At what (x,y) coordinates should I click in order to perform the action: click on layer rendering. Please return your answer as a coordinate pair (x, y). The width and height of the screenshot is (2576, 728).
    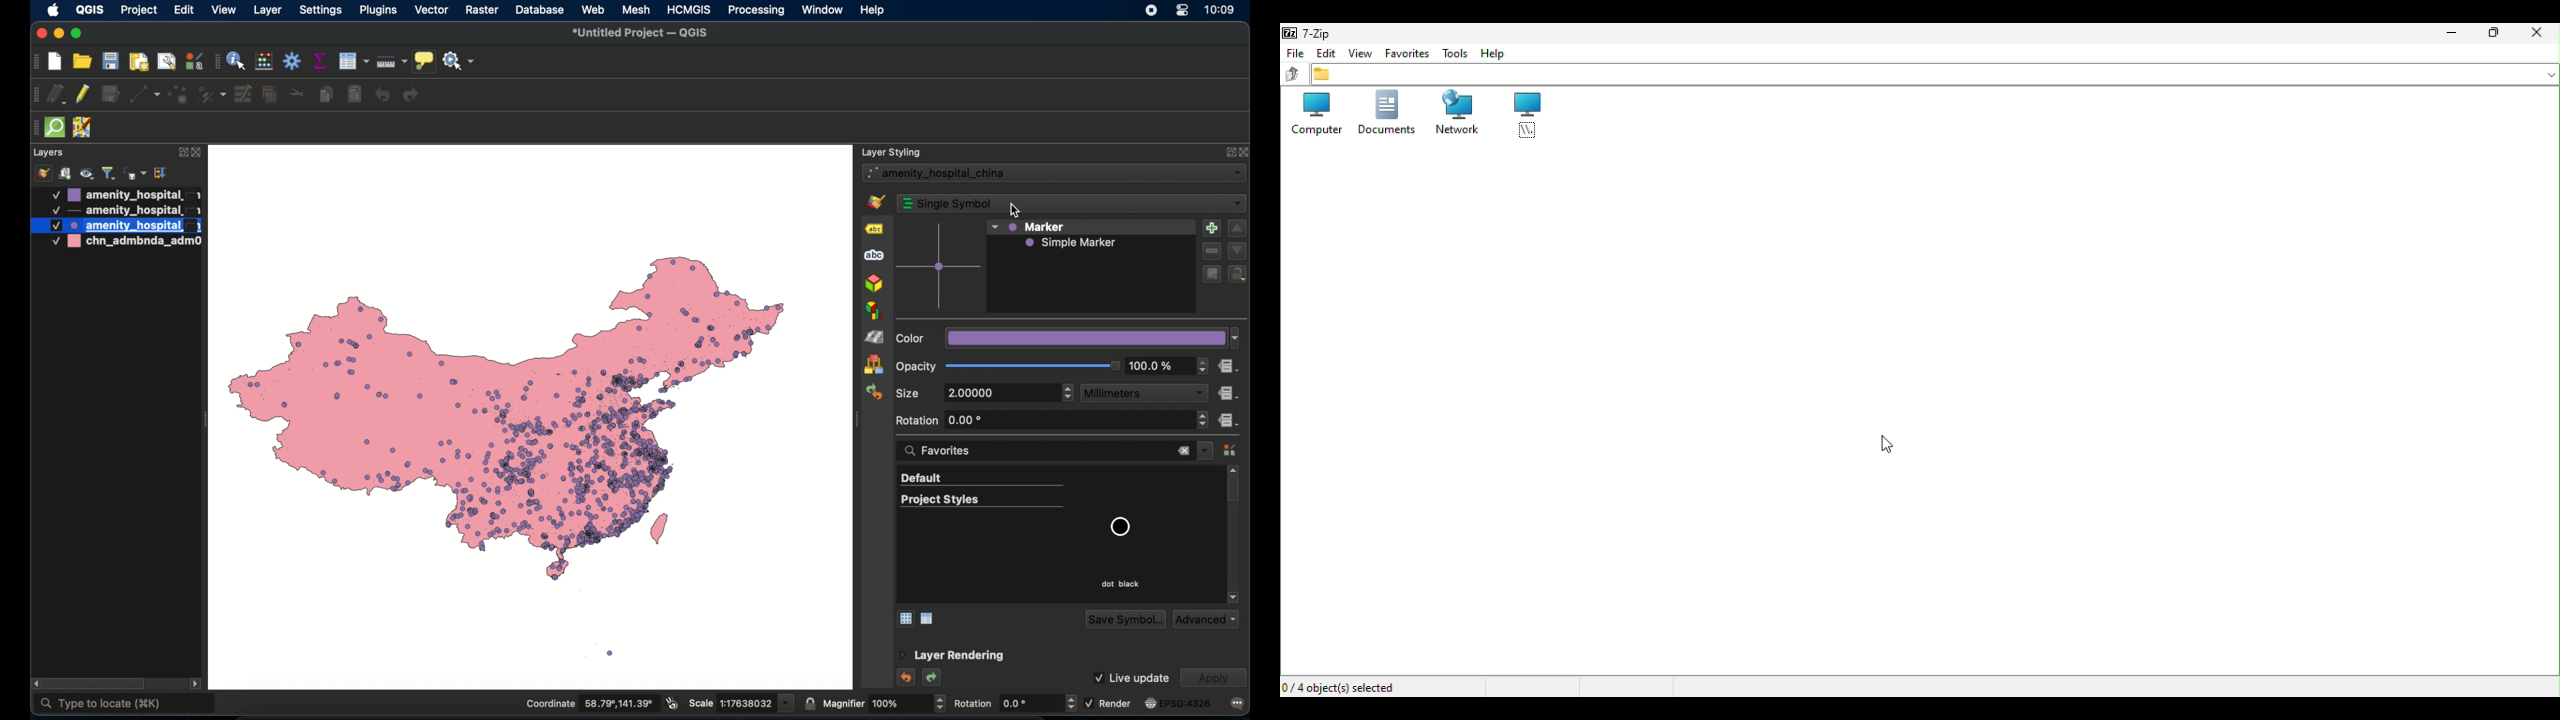
    Looking at the image, I should click on (951, 656).